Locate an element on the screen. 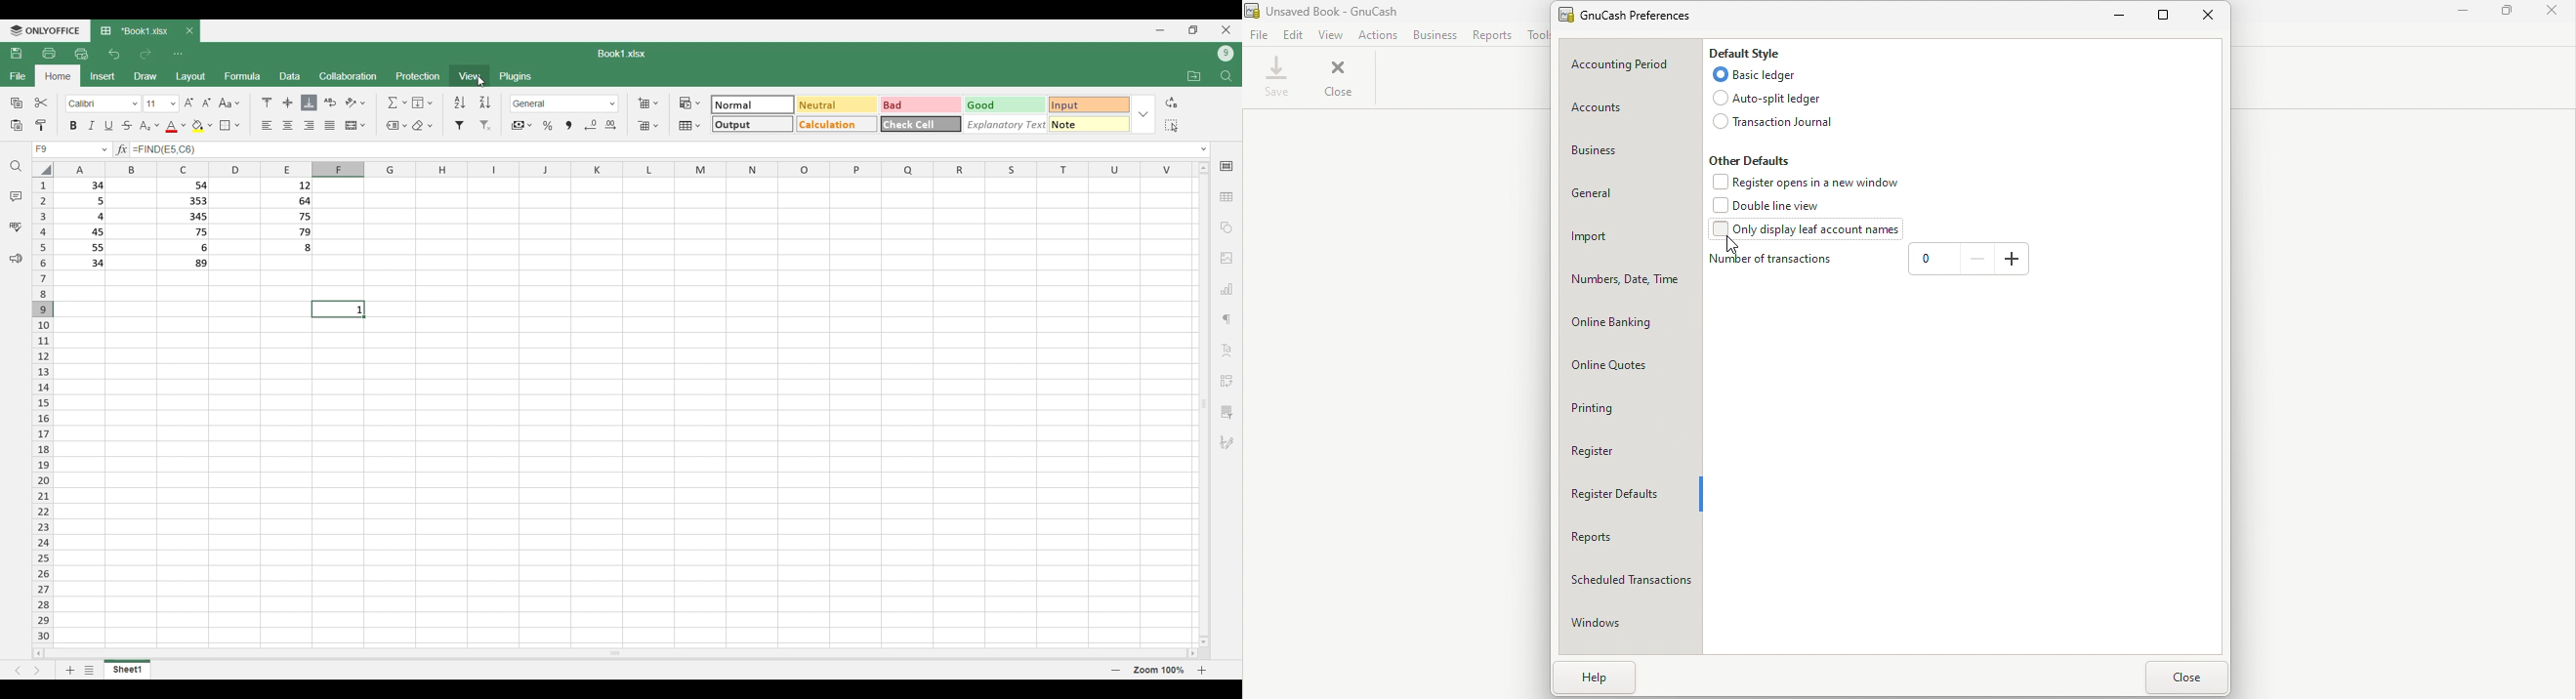 The height and width of the screenshot is (700, 2576). Calculation cell is located at coordinates (838, 124).